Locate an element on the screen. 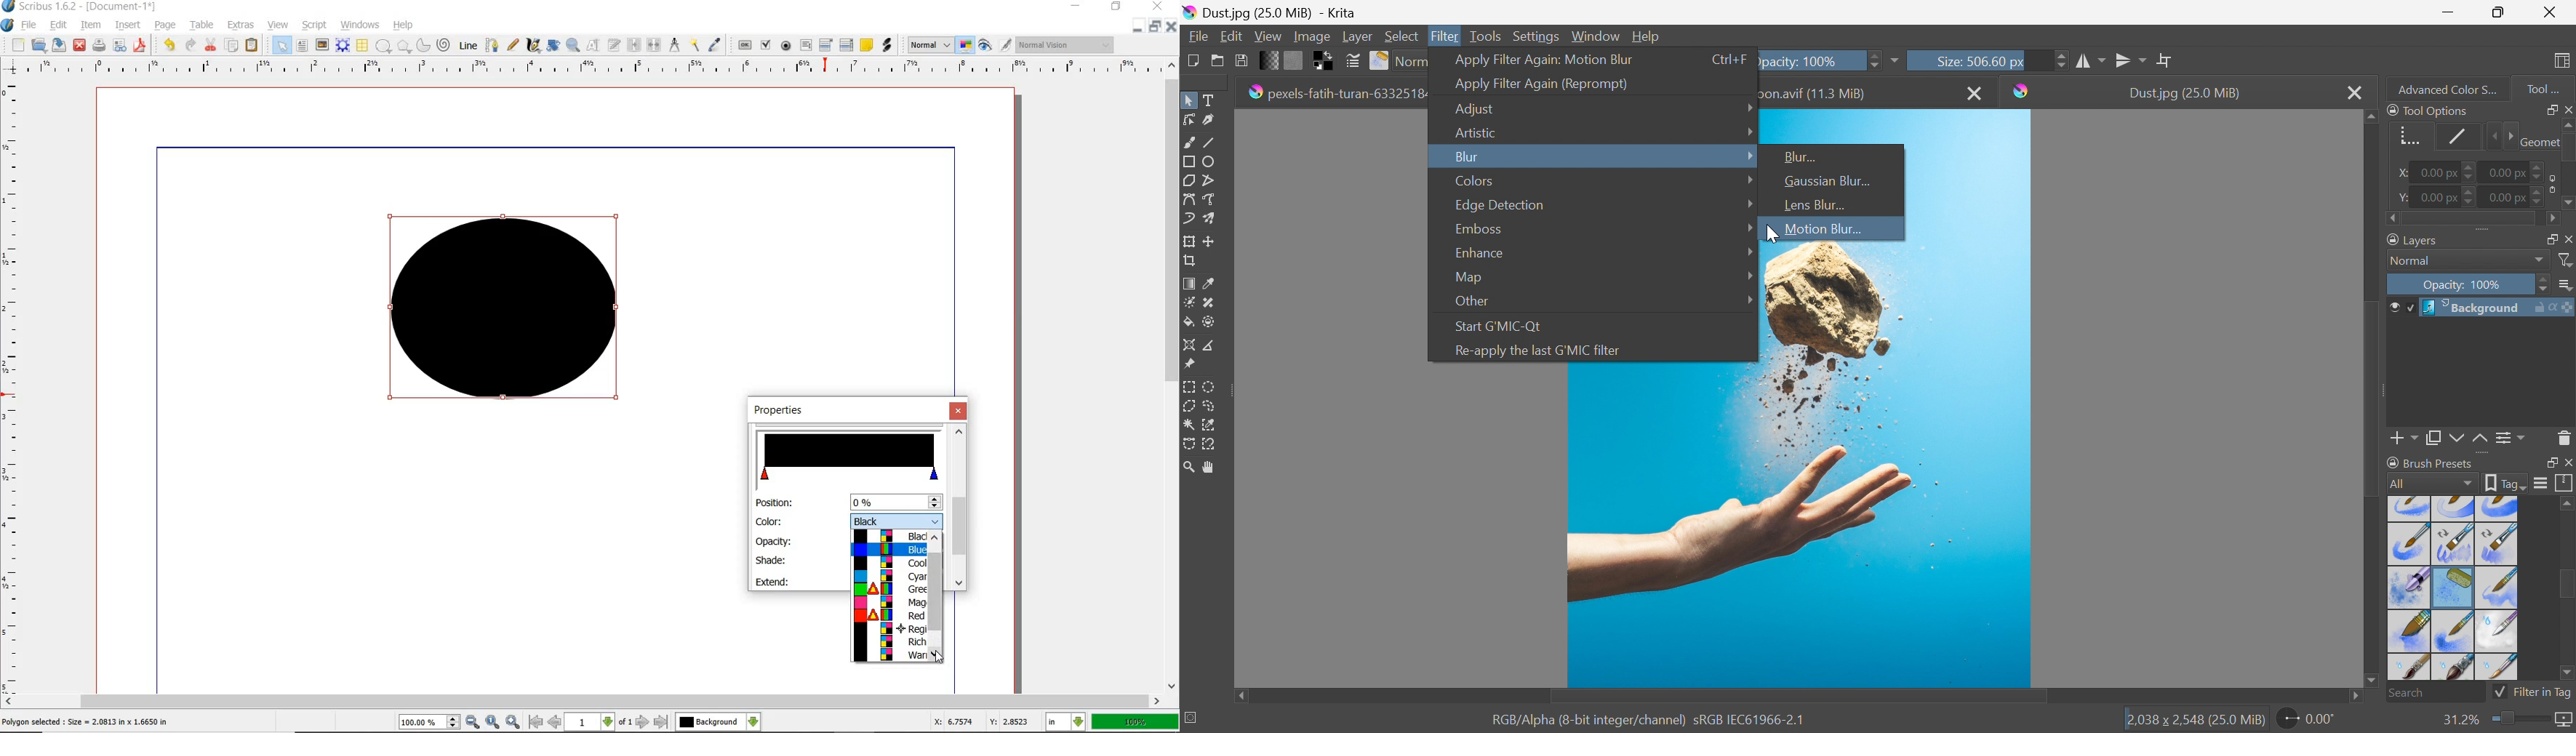 The width and height of the screenshot is (2576, 756). LINE is located at coordinates (469, 46).